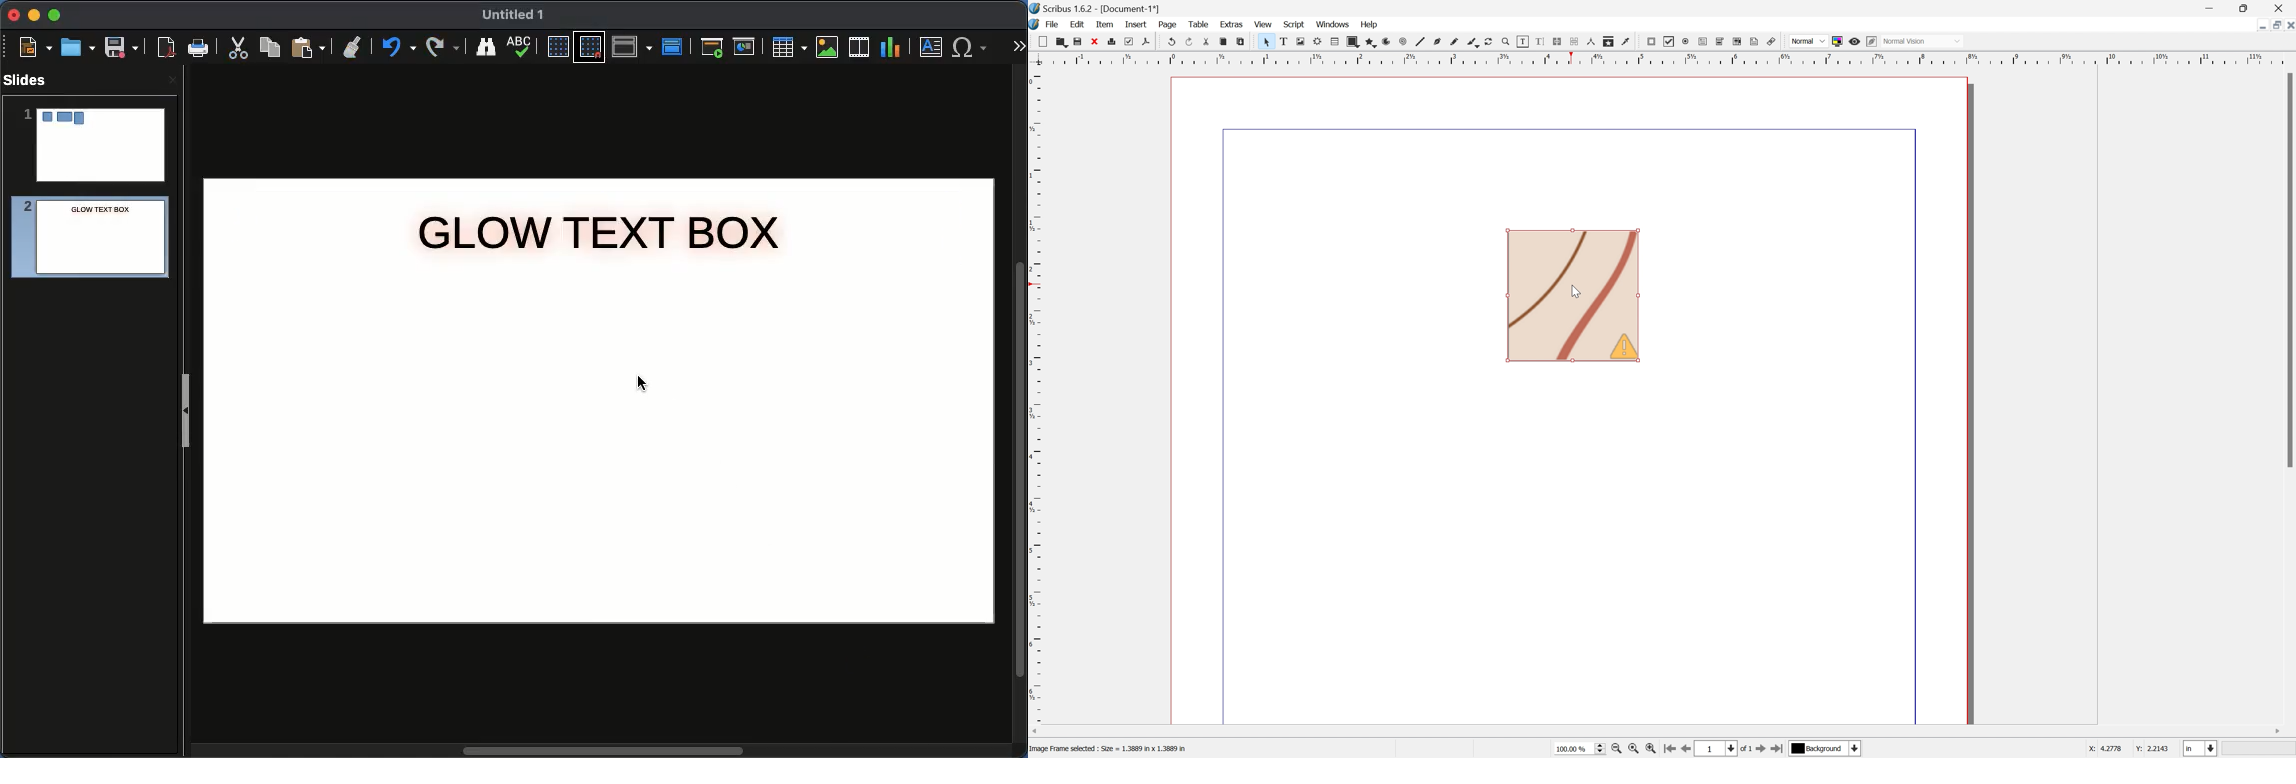 The height and width of the screenshot is (784, 2296). What do you see at coordinates (747, 47) in the screenshot?
I see `Current slide` at bounding box center [747, 47].